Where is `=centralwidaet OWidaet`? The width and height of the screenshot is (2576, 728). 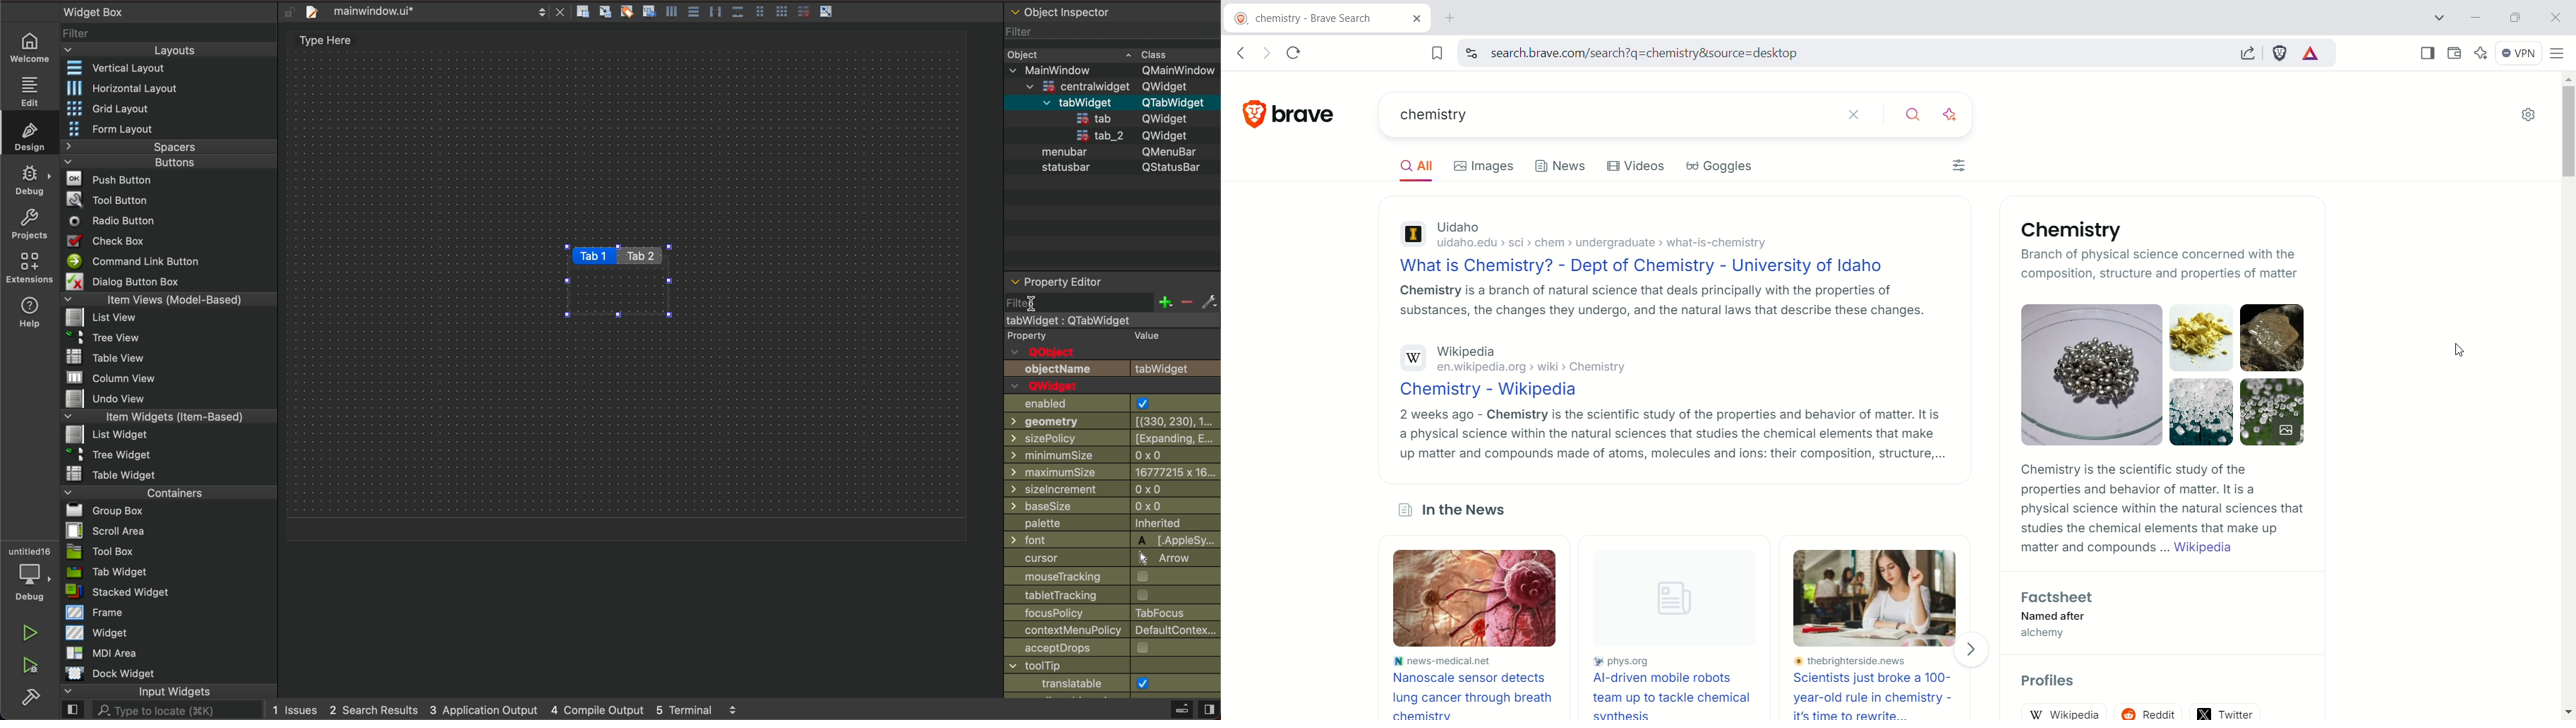 =centralwidaet OWidaet is located at coordinates (1109, 84).